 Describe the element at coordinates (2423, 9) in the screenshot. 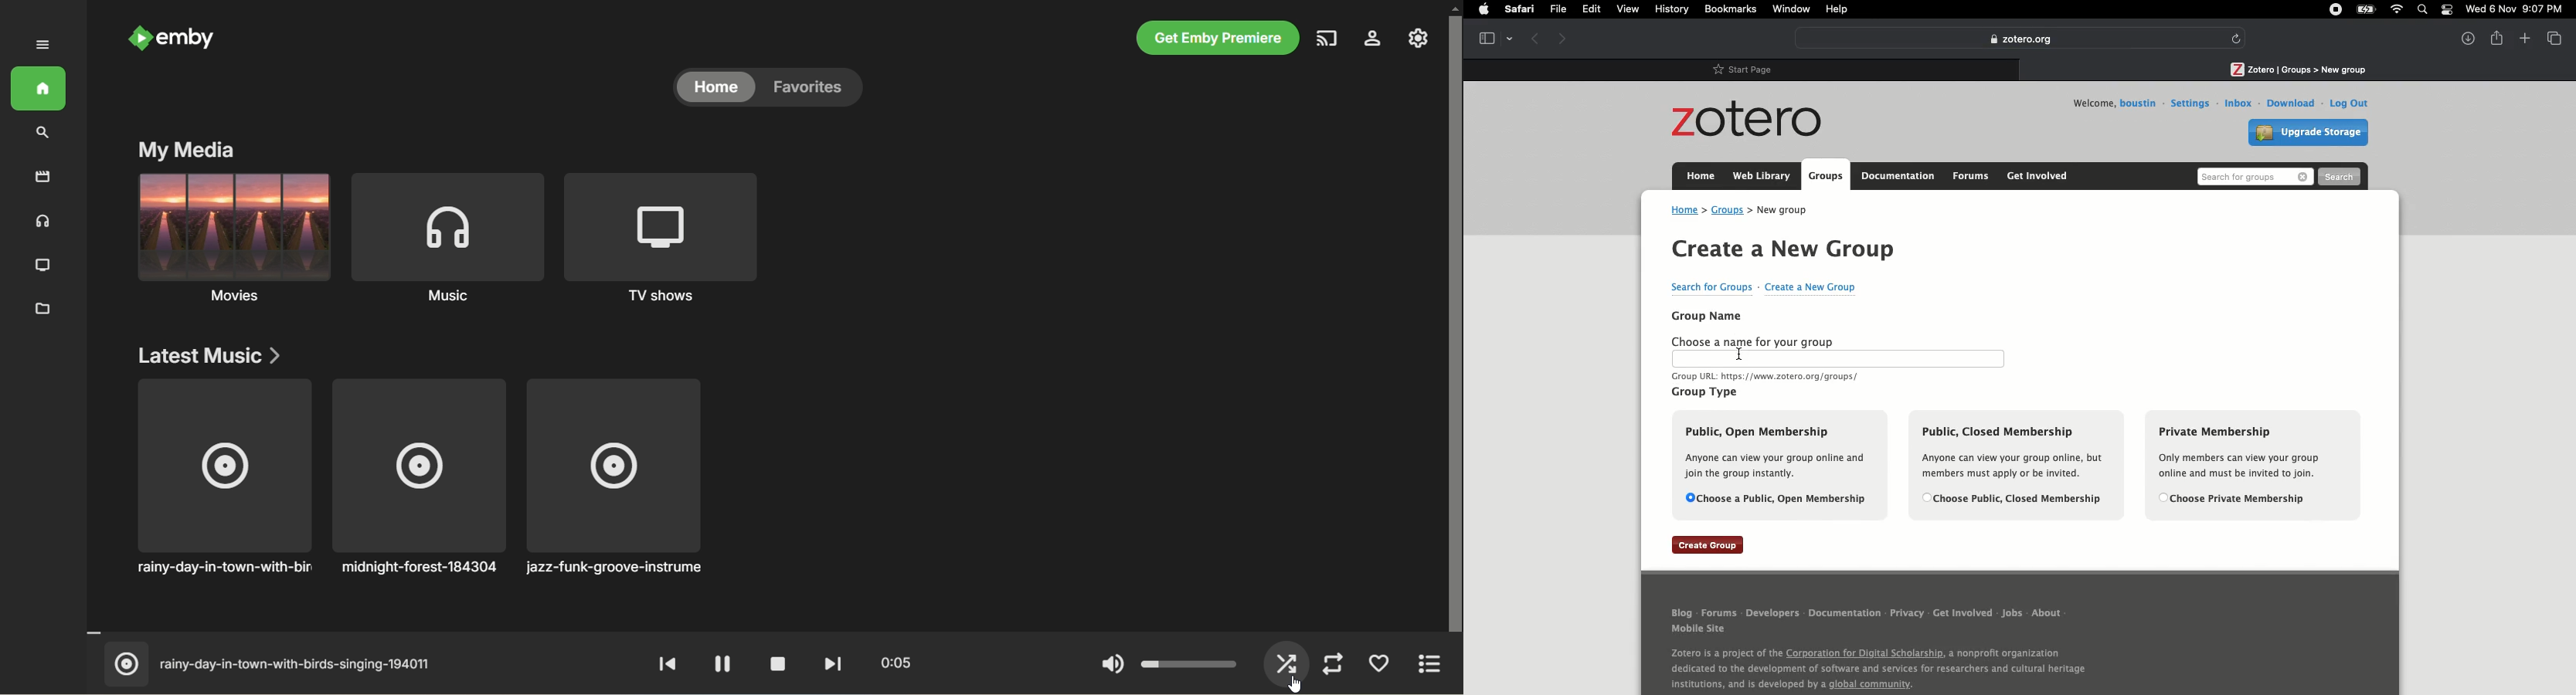

I see `Search` at that location.